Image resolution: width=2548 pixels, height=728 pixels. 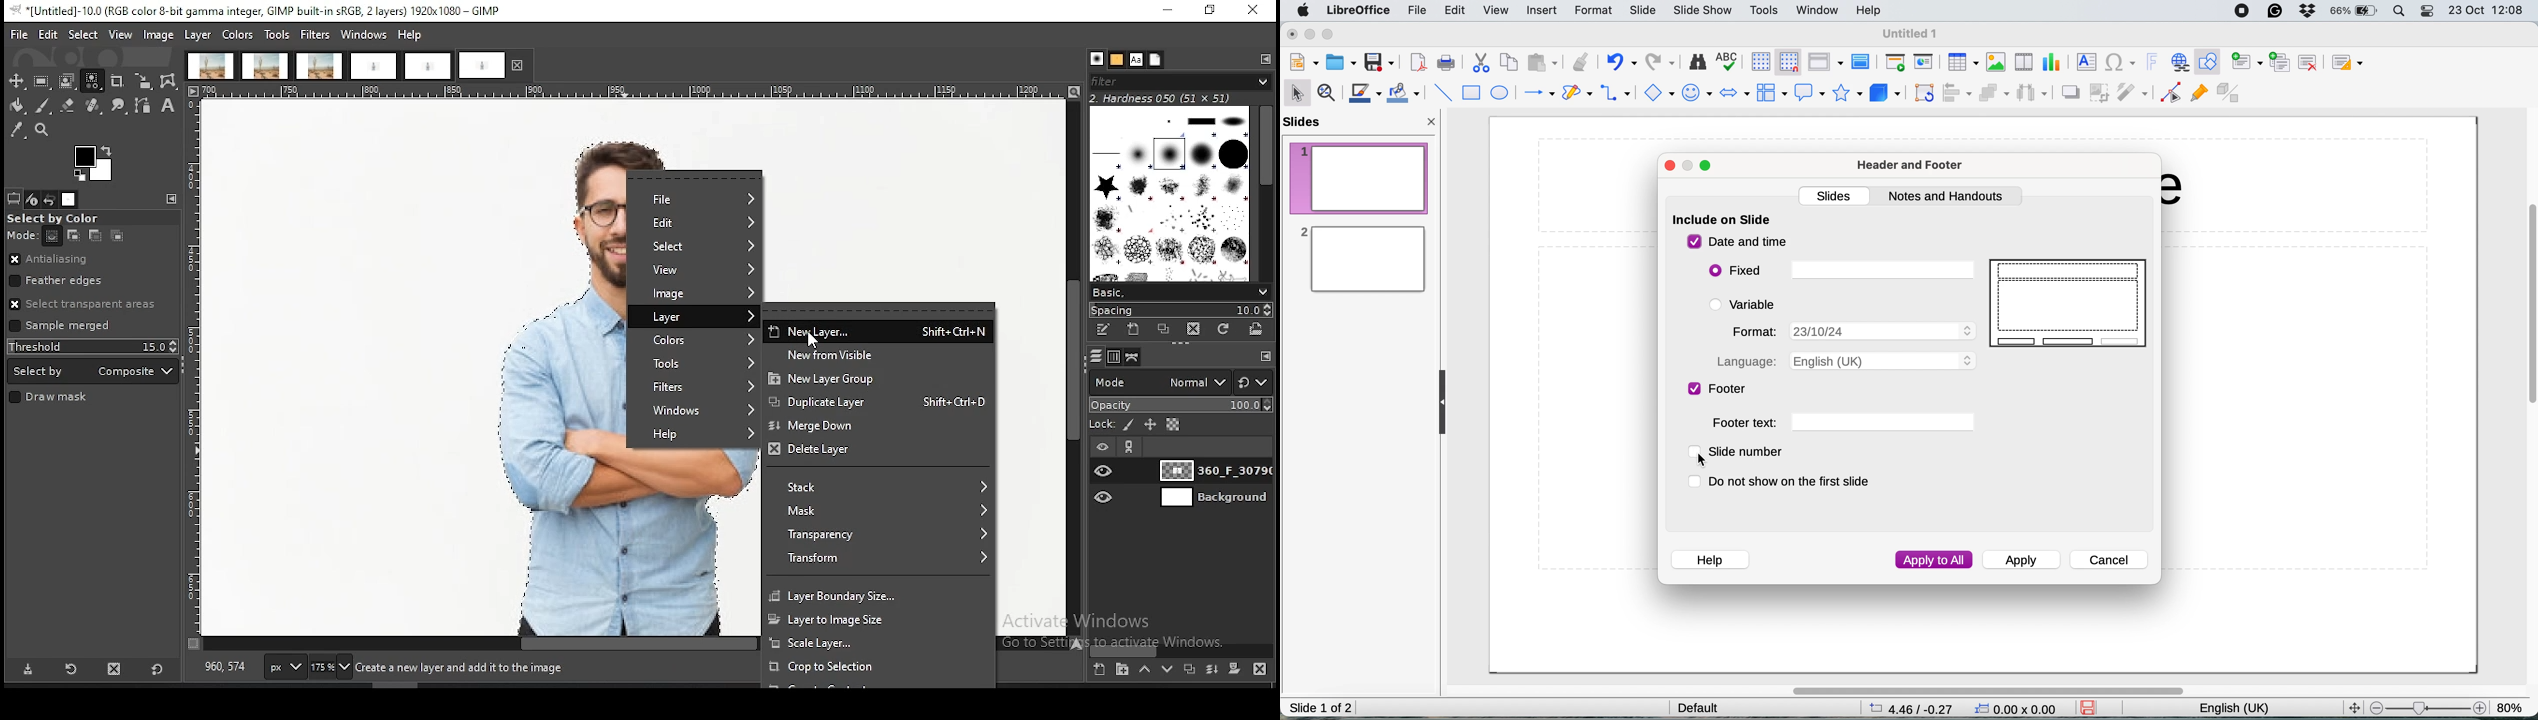 I want to click on footer, so click(x=1719, y=390).